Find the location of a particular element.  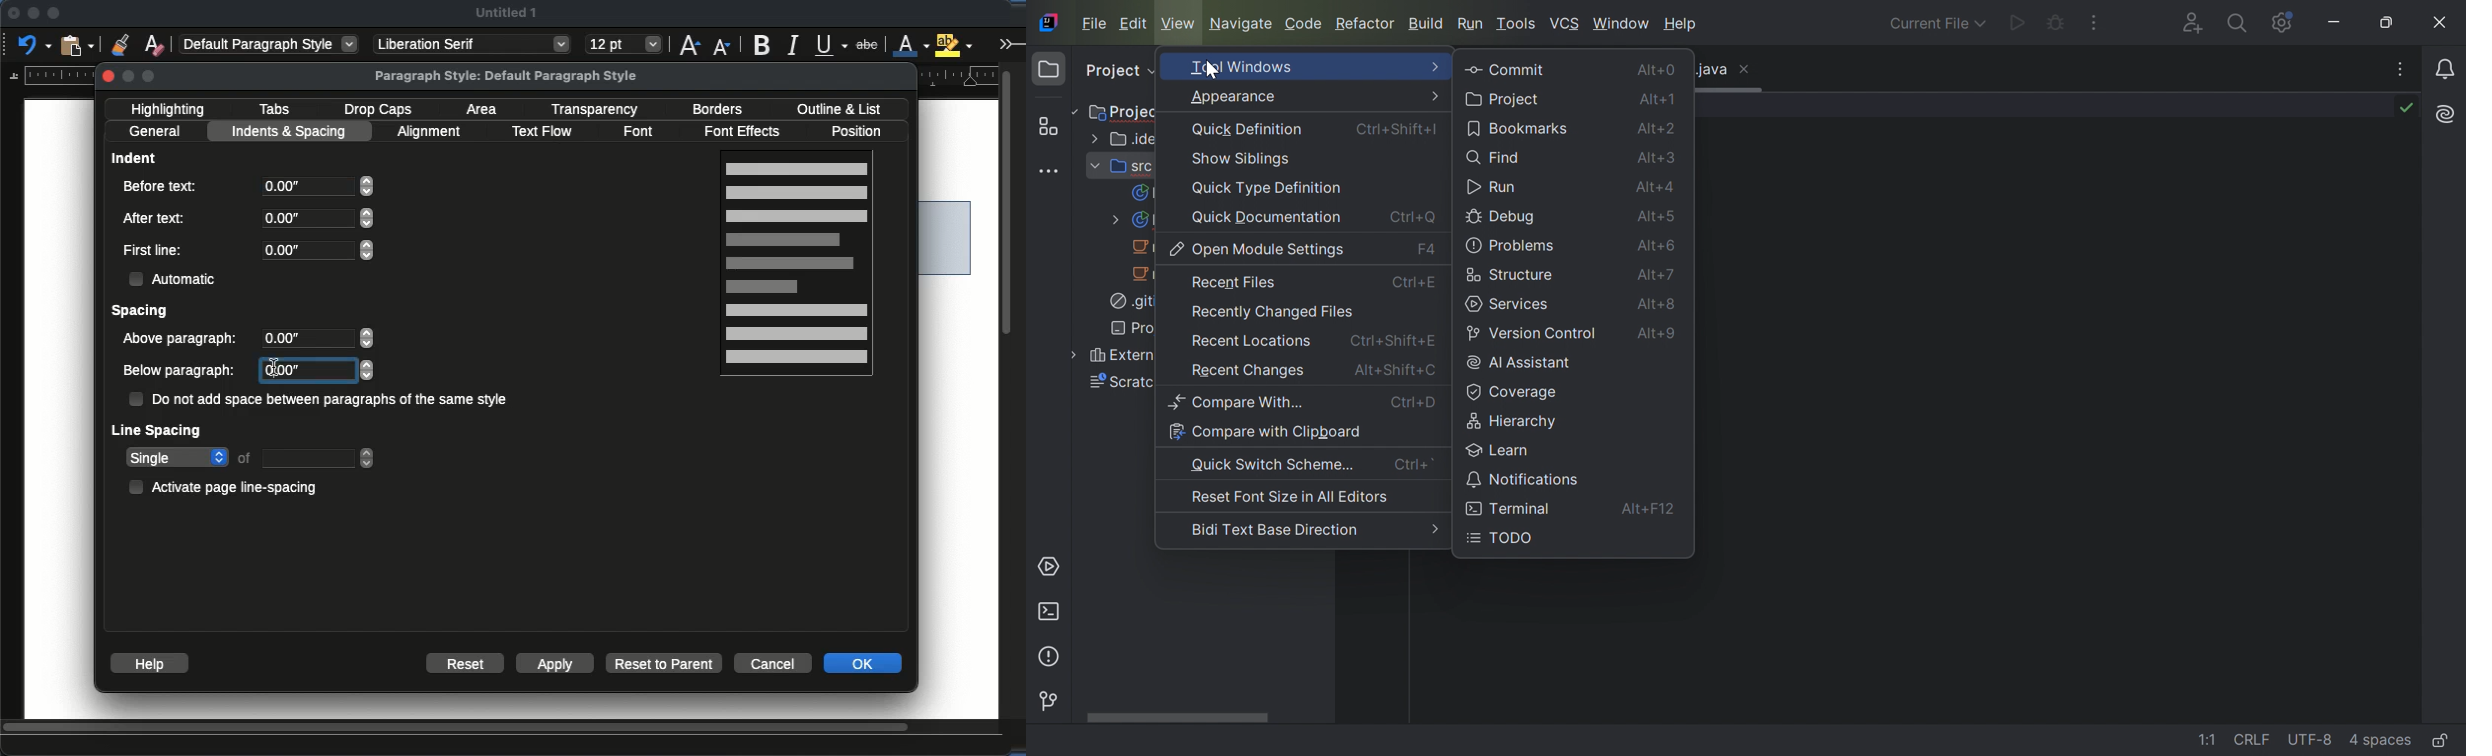

Project is located at coordinates (1505, 100).